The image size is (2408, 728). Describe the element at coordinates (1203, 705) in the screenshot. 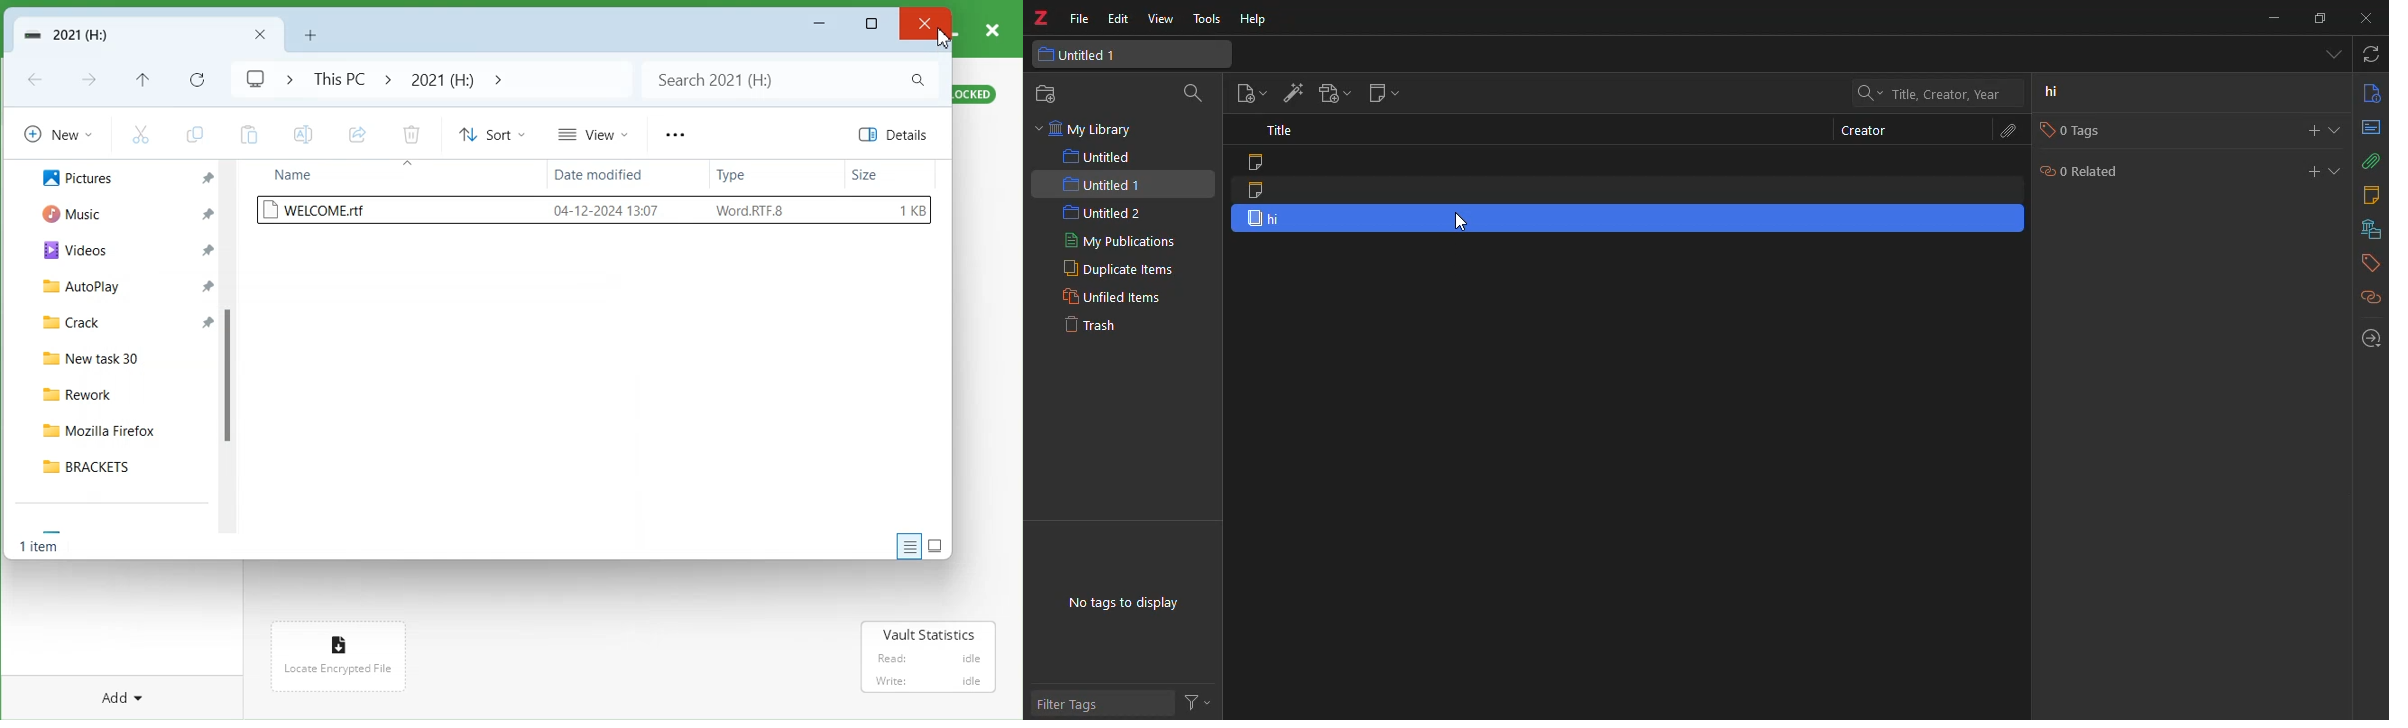

I see `actions` at that location.